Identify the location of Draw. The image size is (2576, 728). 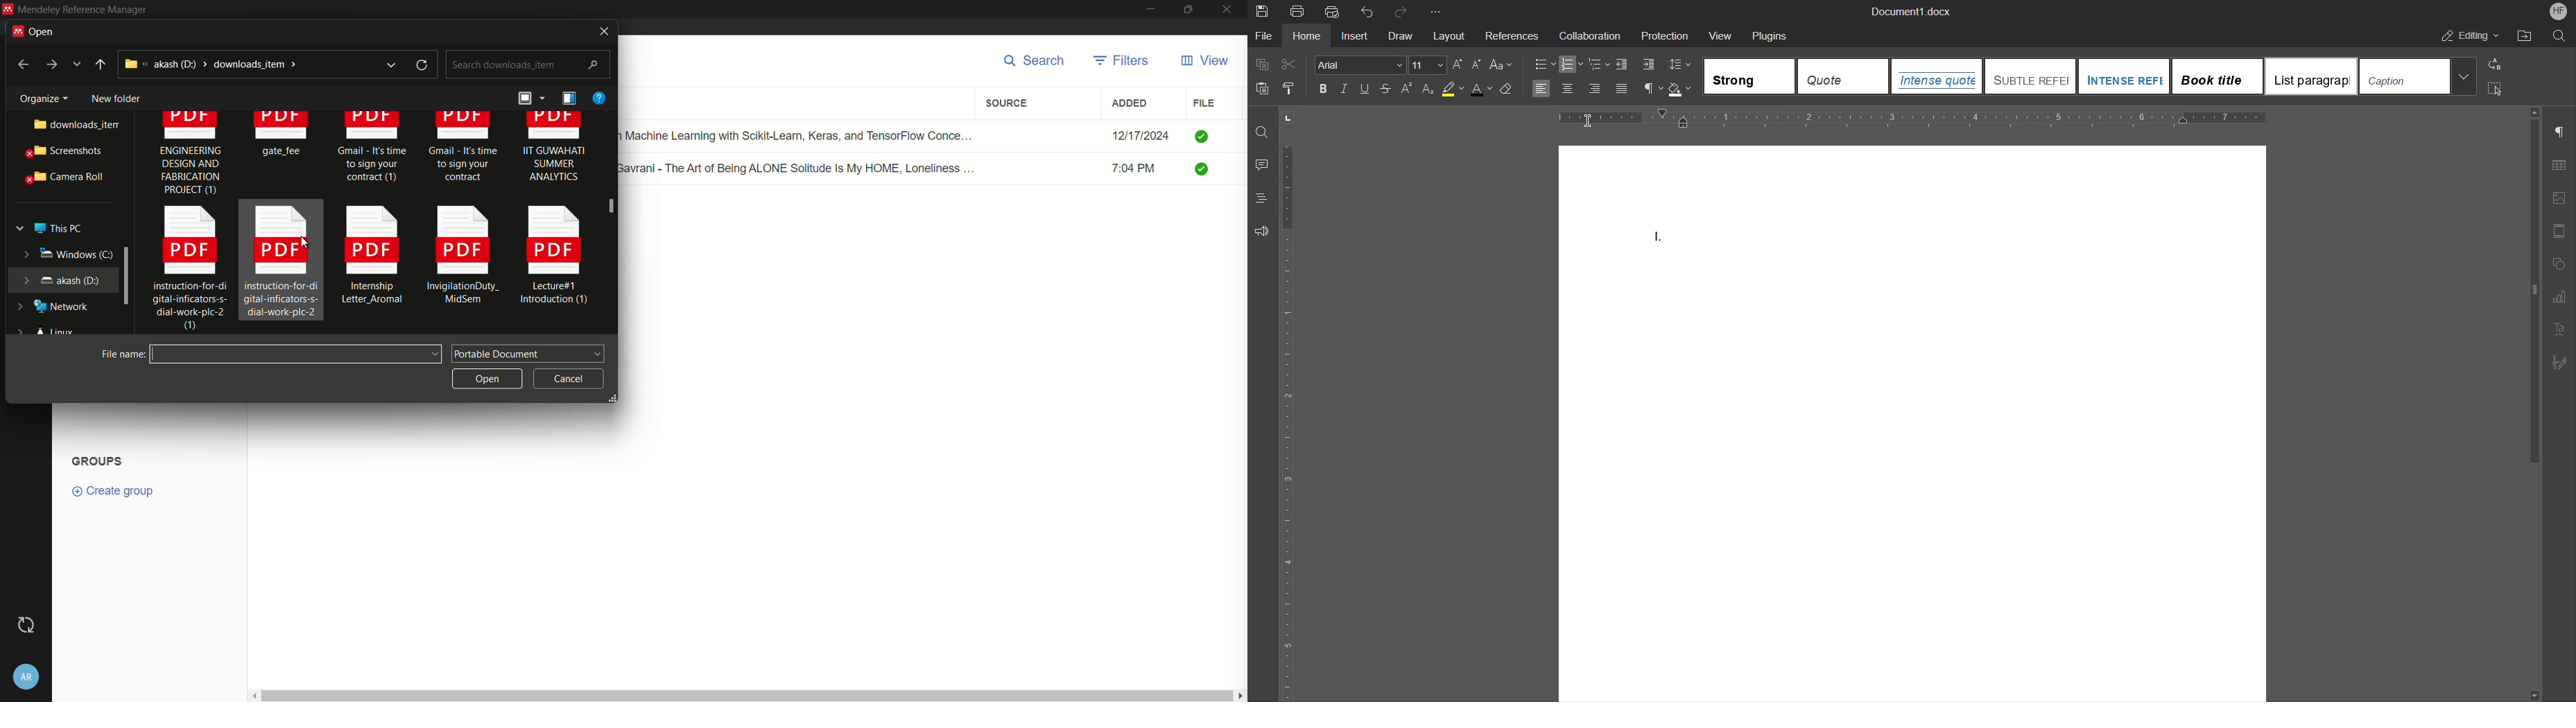
(1400, 36).